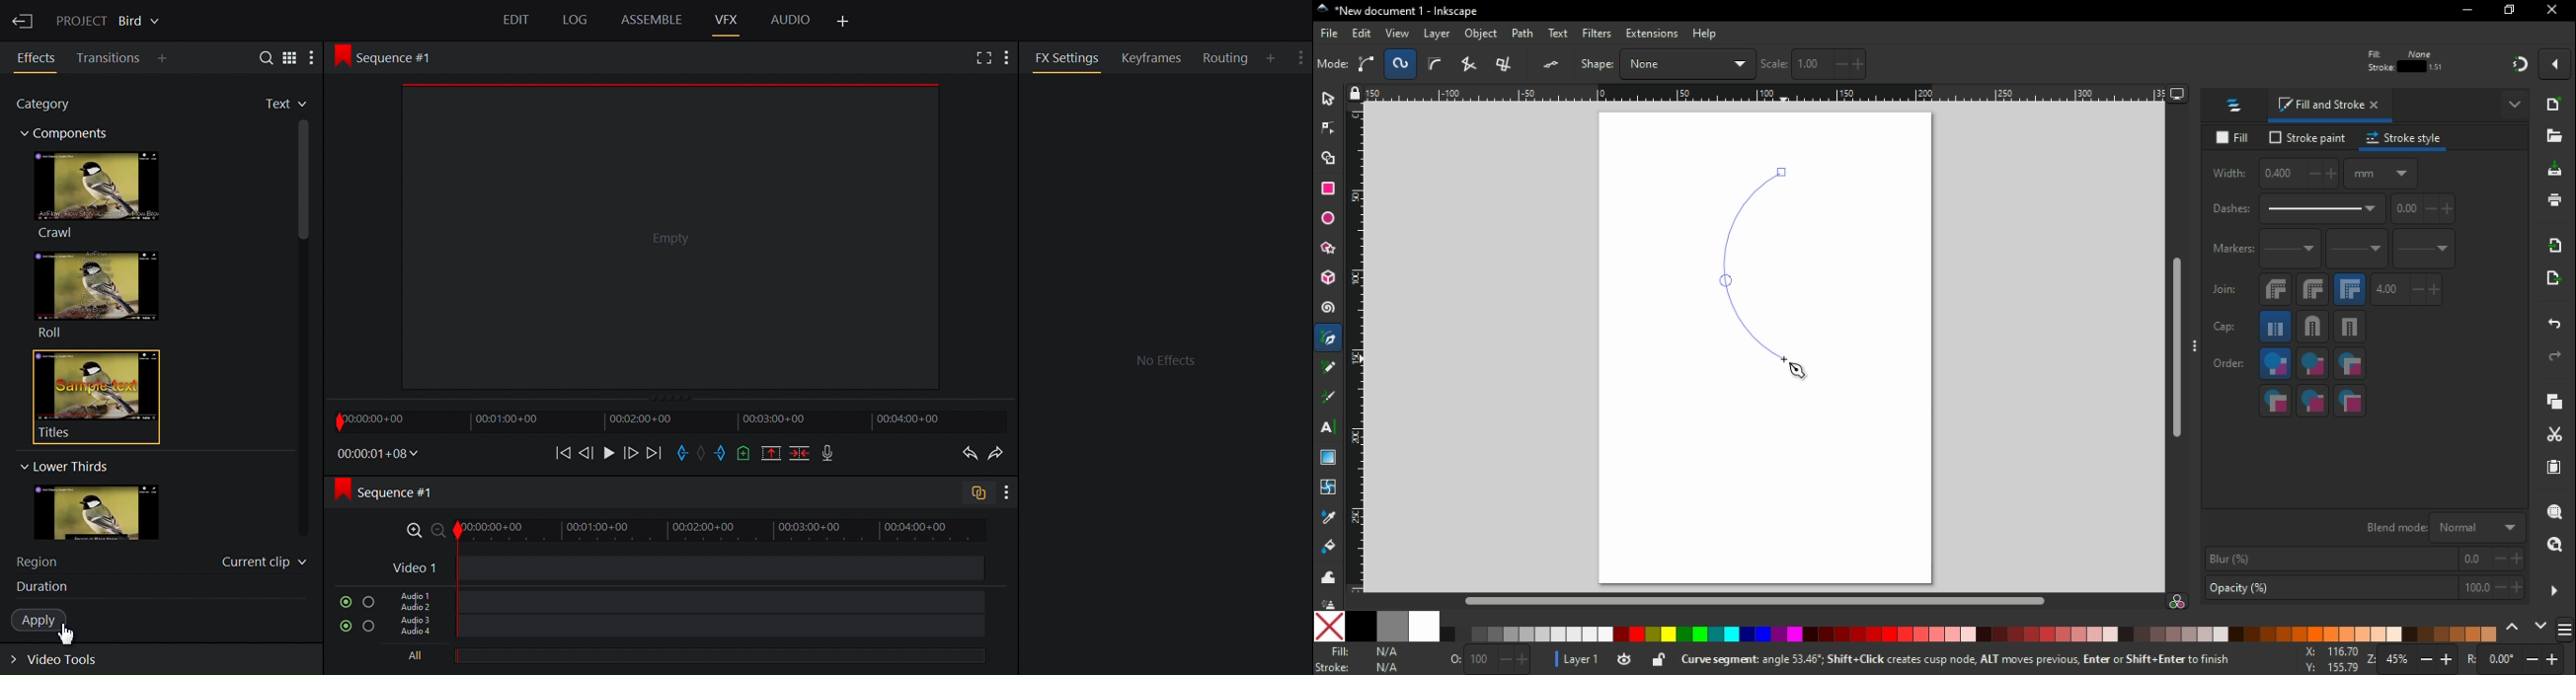 The width and height of the screenshot is (2576, 700). Describe the element at coordinates (1553, 64) in the screenshot. I see `Flatten spiro or BSpline LPE` at that location.